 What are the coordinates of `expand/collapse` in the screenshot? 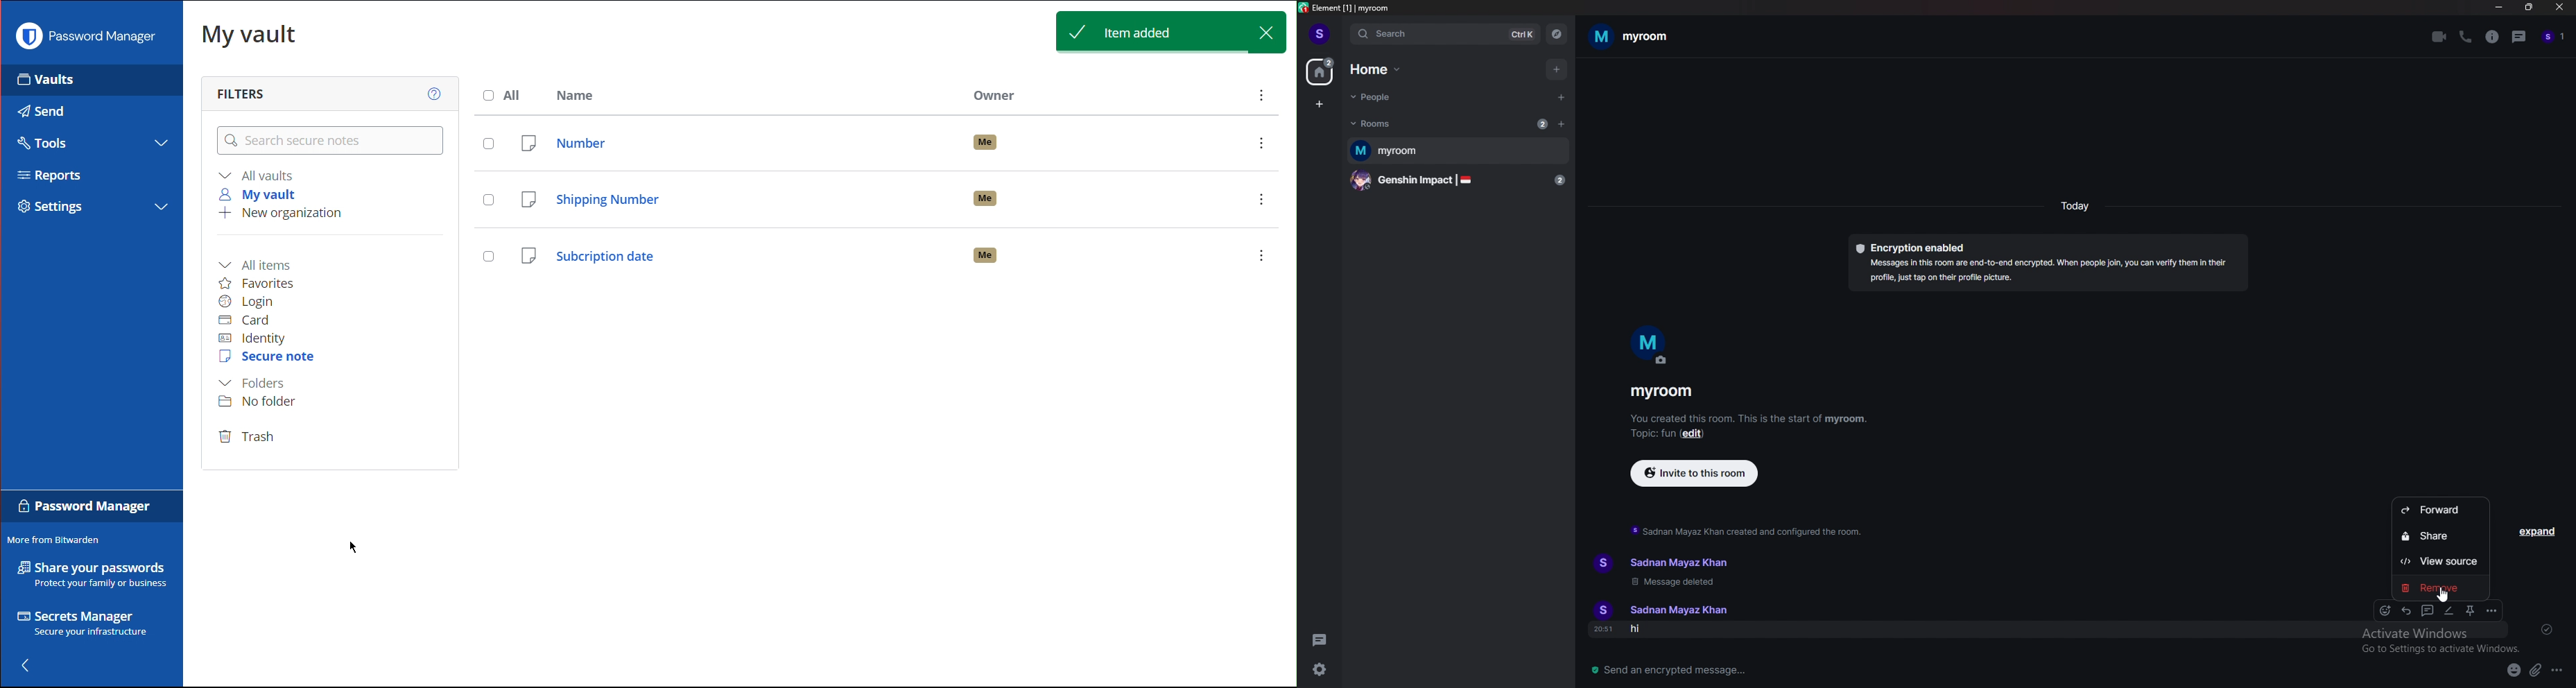 It's located at (161, 143).